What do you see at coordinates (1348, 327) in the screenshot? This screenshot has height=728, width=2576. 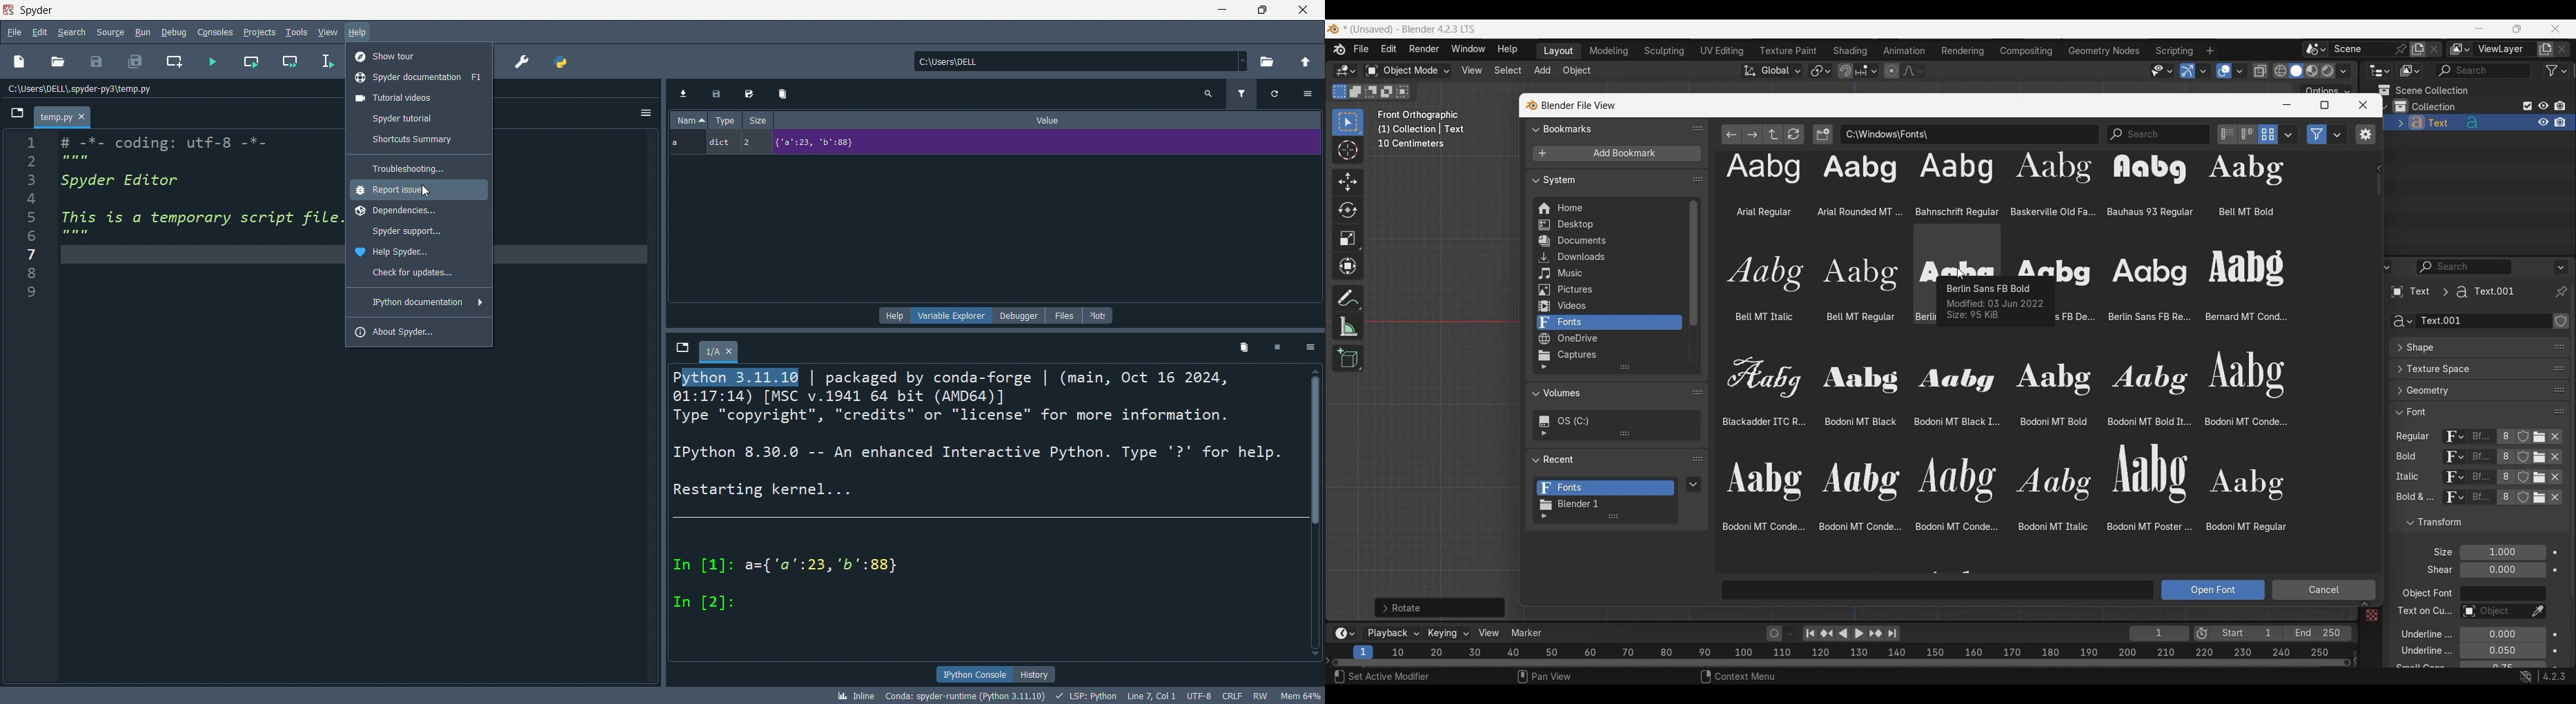 I see `Measure` at bounding box center [1348, 327].